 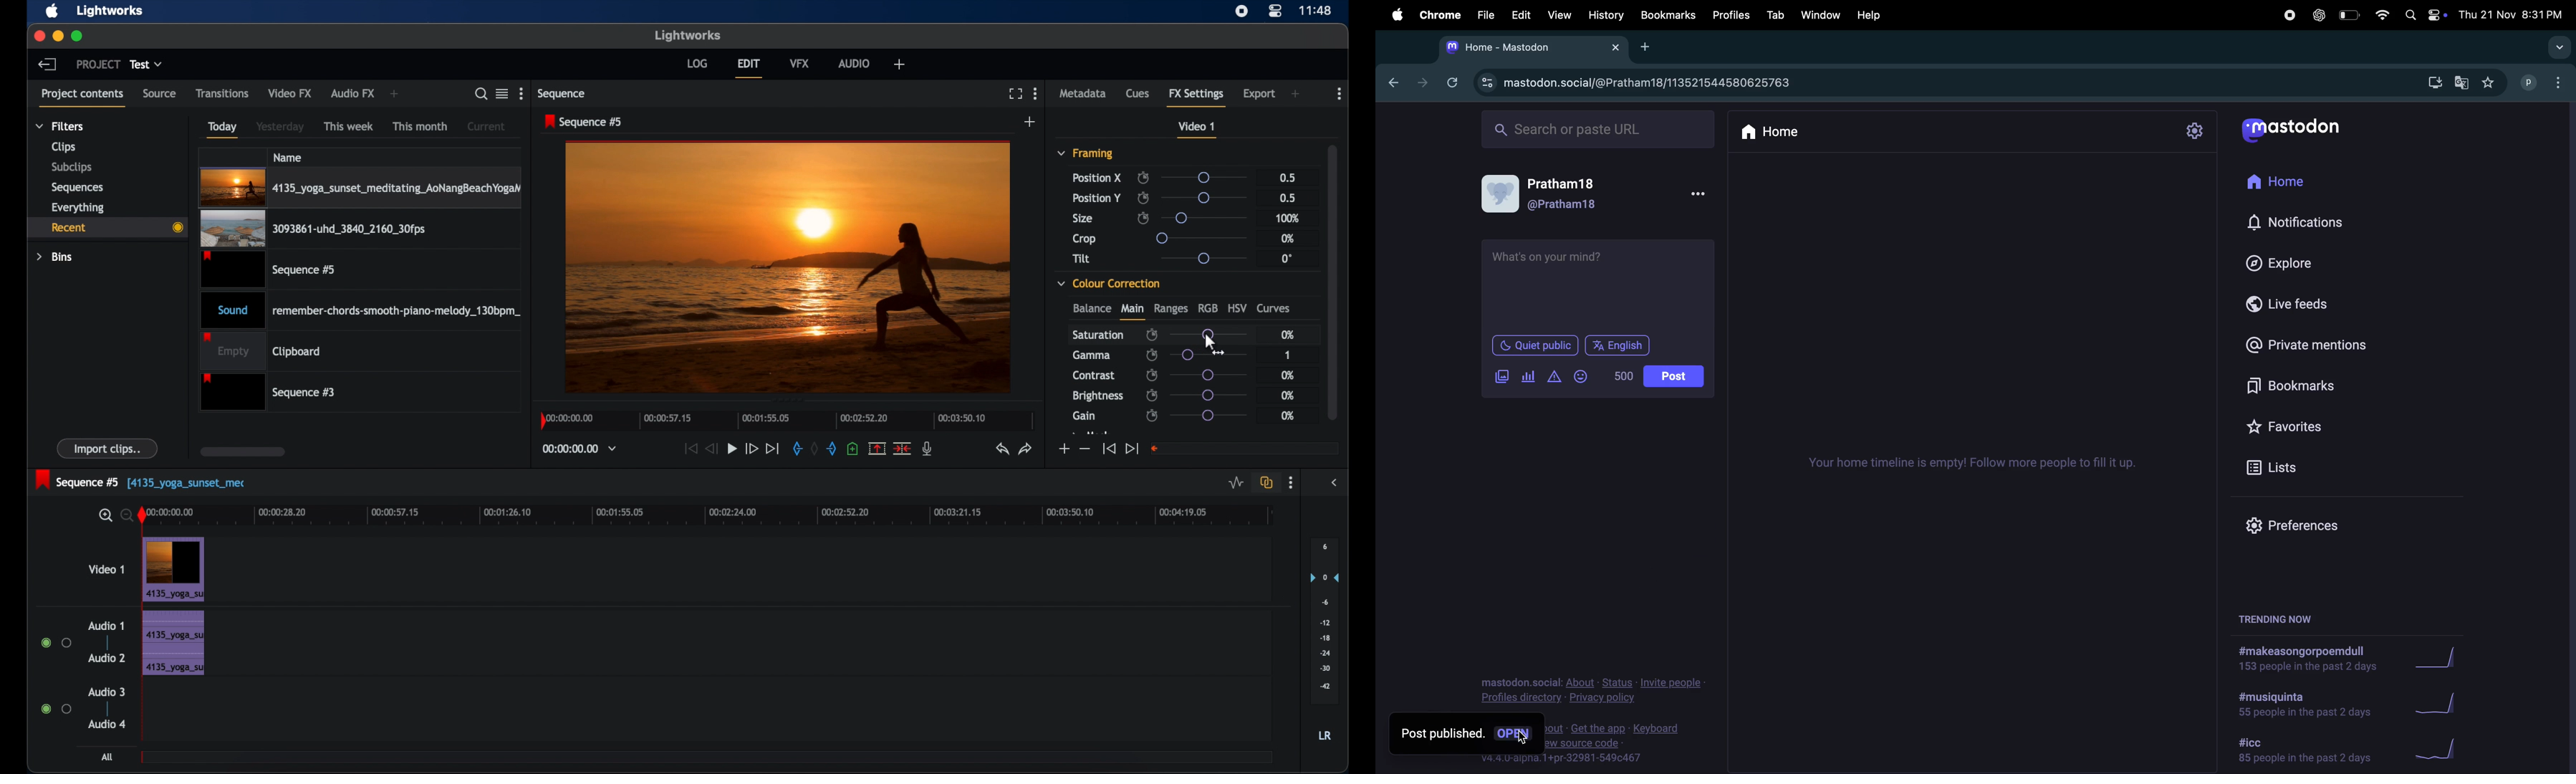 What do you see at coordinates (2440, 704) in the screenshot?
I see `graph` at bounding box center [2440, 704].